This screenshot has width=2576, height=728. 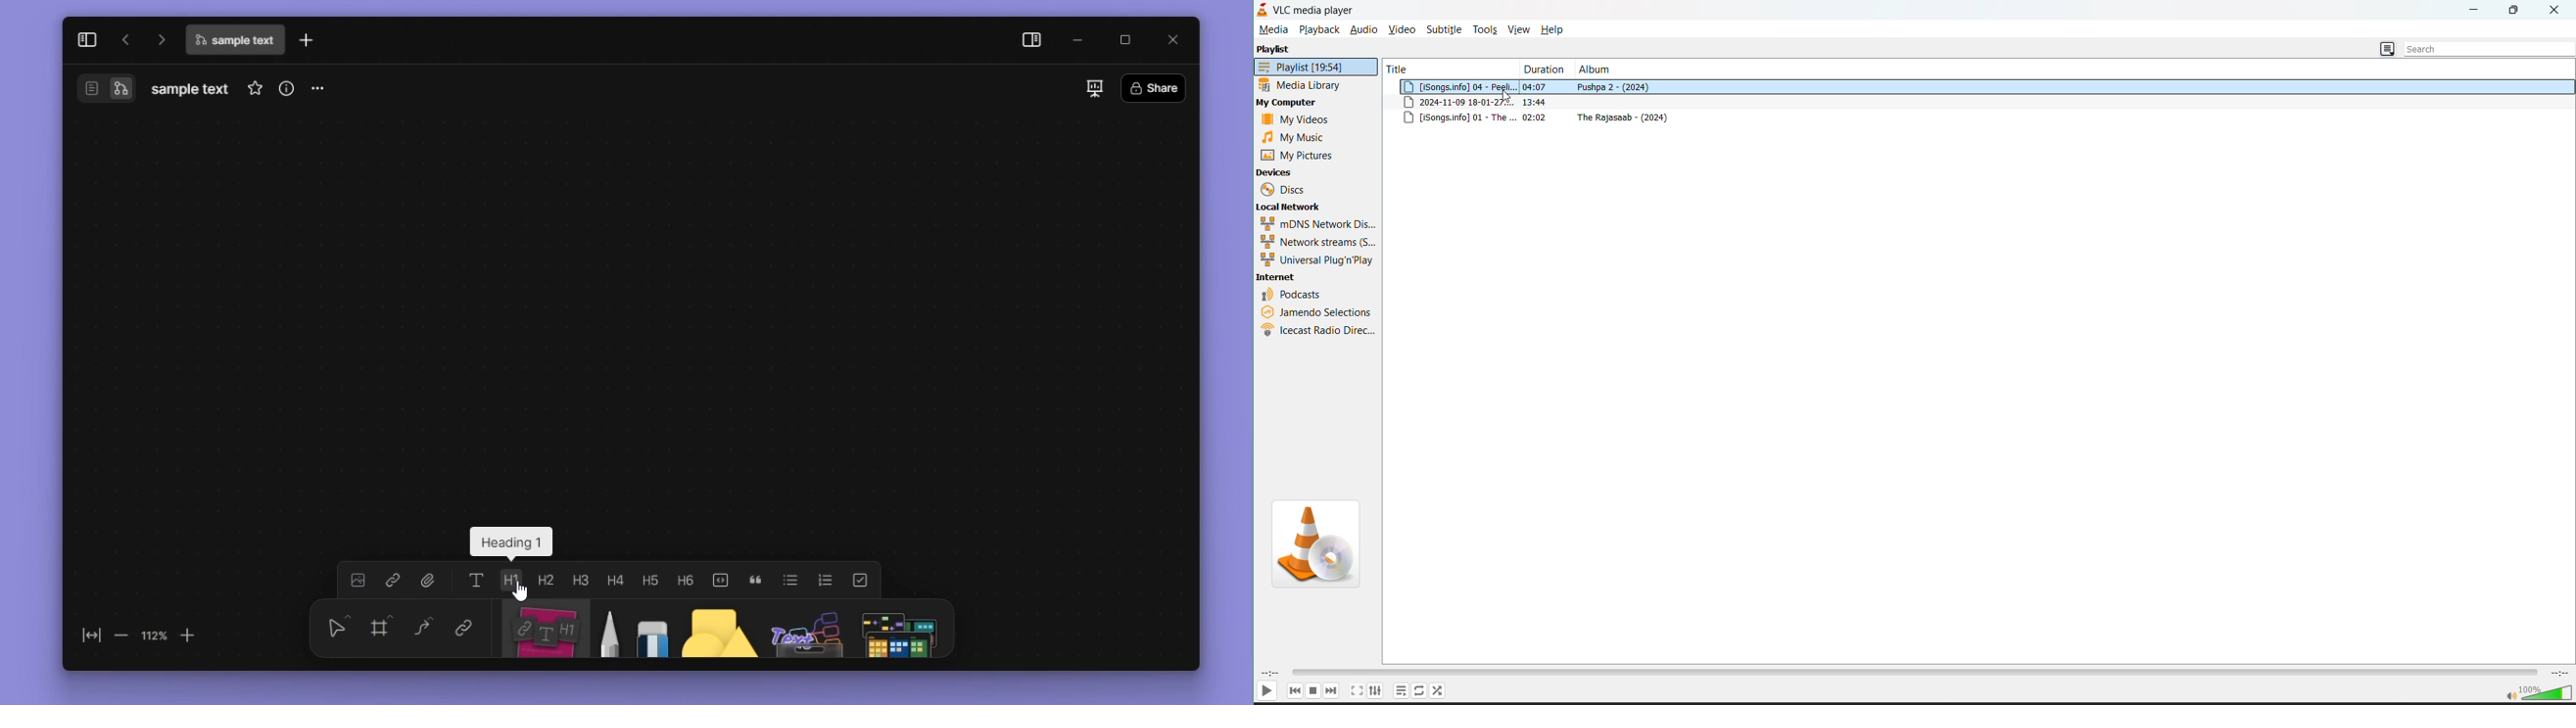 What do you see at coordinates (1275, 30) in the screenshot?
I see `media` at bounding box center [1275, 30].